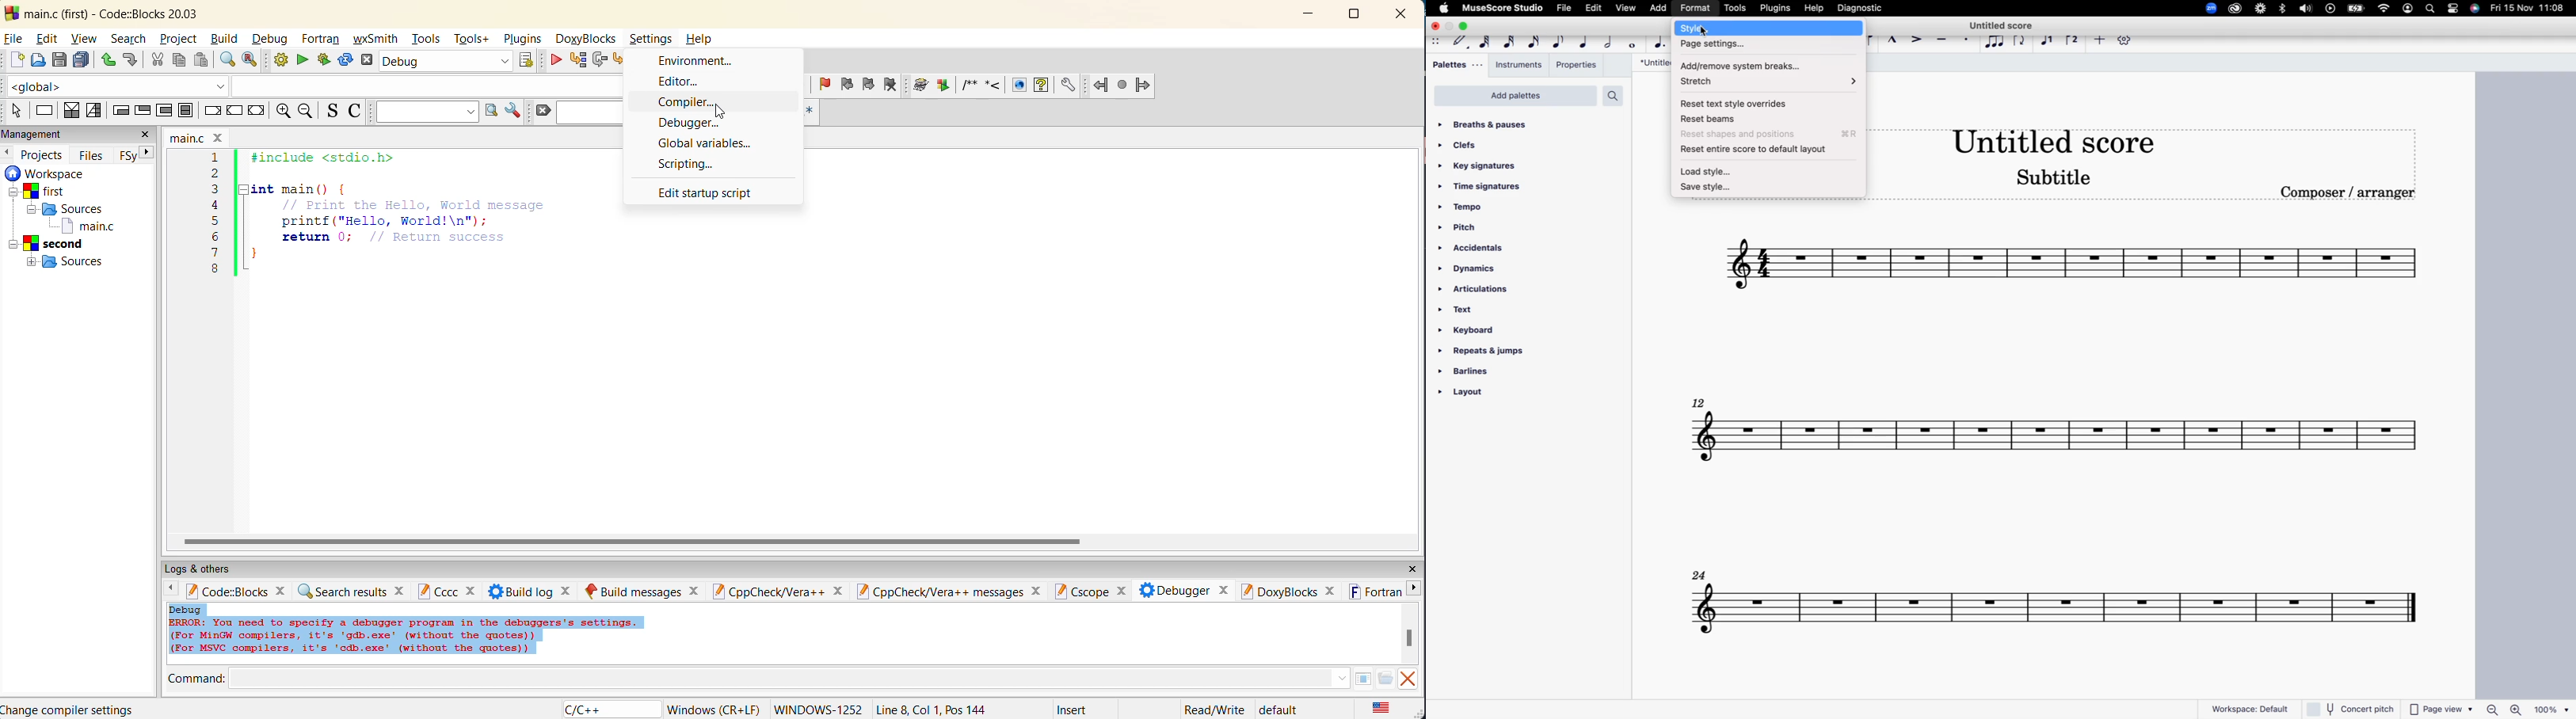 The image size is (2576, 728). Describe the element at coordinates (1505, 8) in the screenshot. I see `musescore studio` at that location.